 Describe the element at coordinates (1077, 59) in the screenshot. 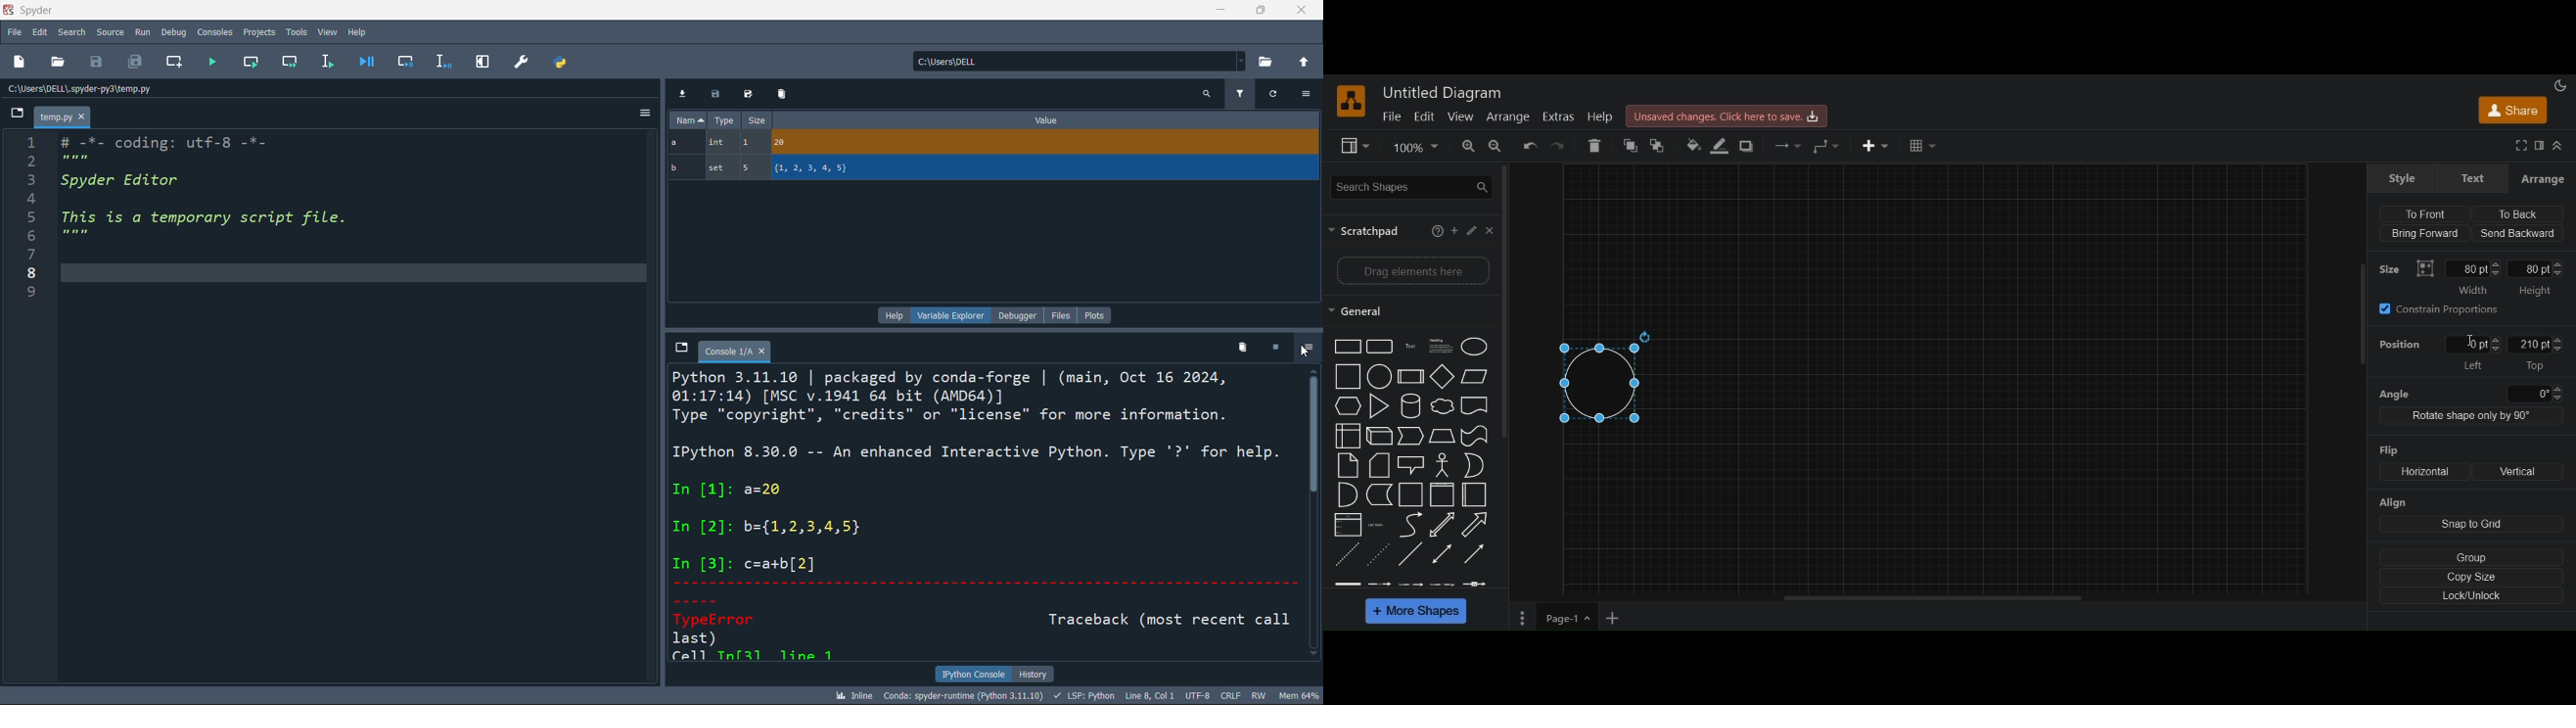

I see `c:\users\dell` at that location.